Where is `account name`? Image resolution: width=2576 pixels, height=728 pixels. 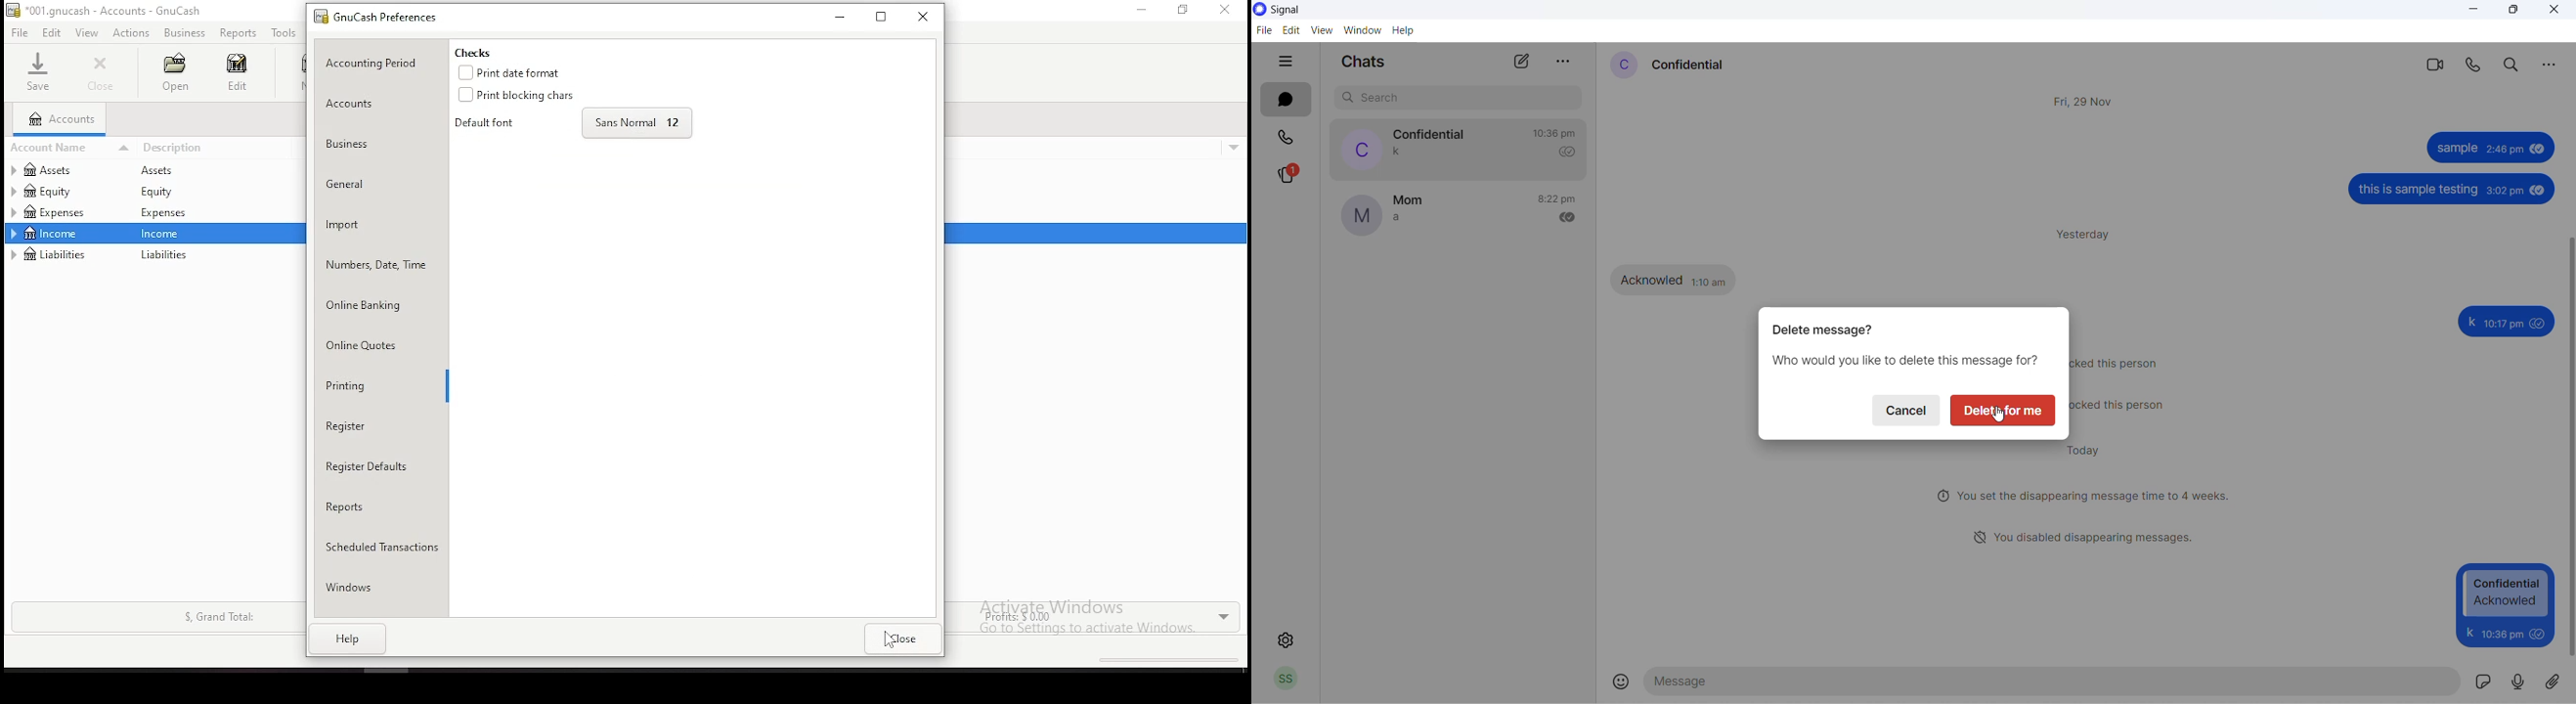 account name is located at coordinates (72, 147).